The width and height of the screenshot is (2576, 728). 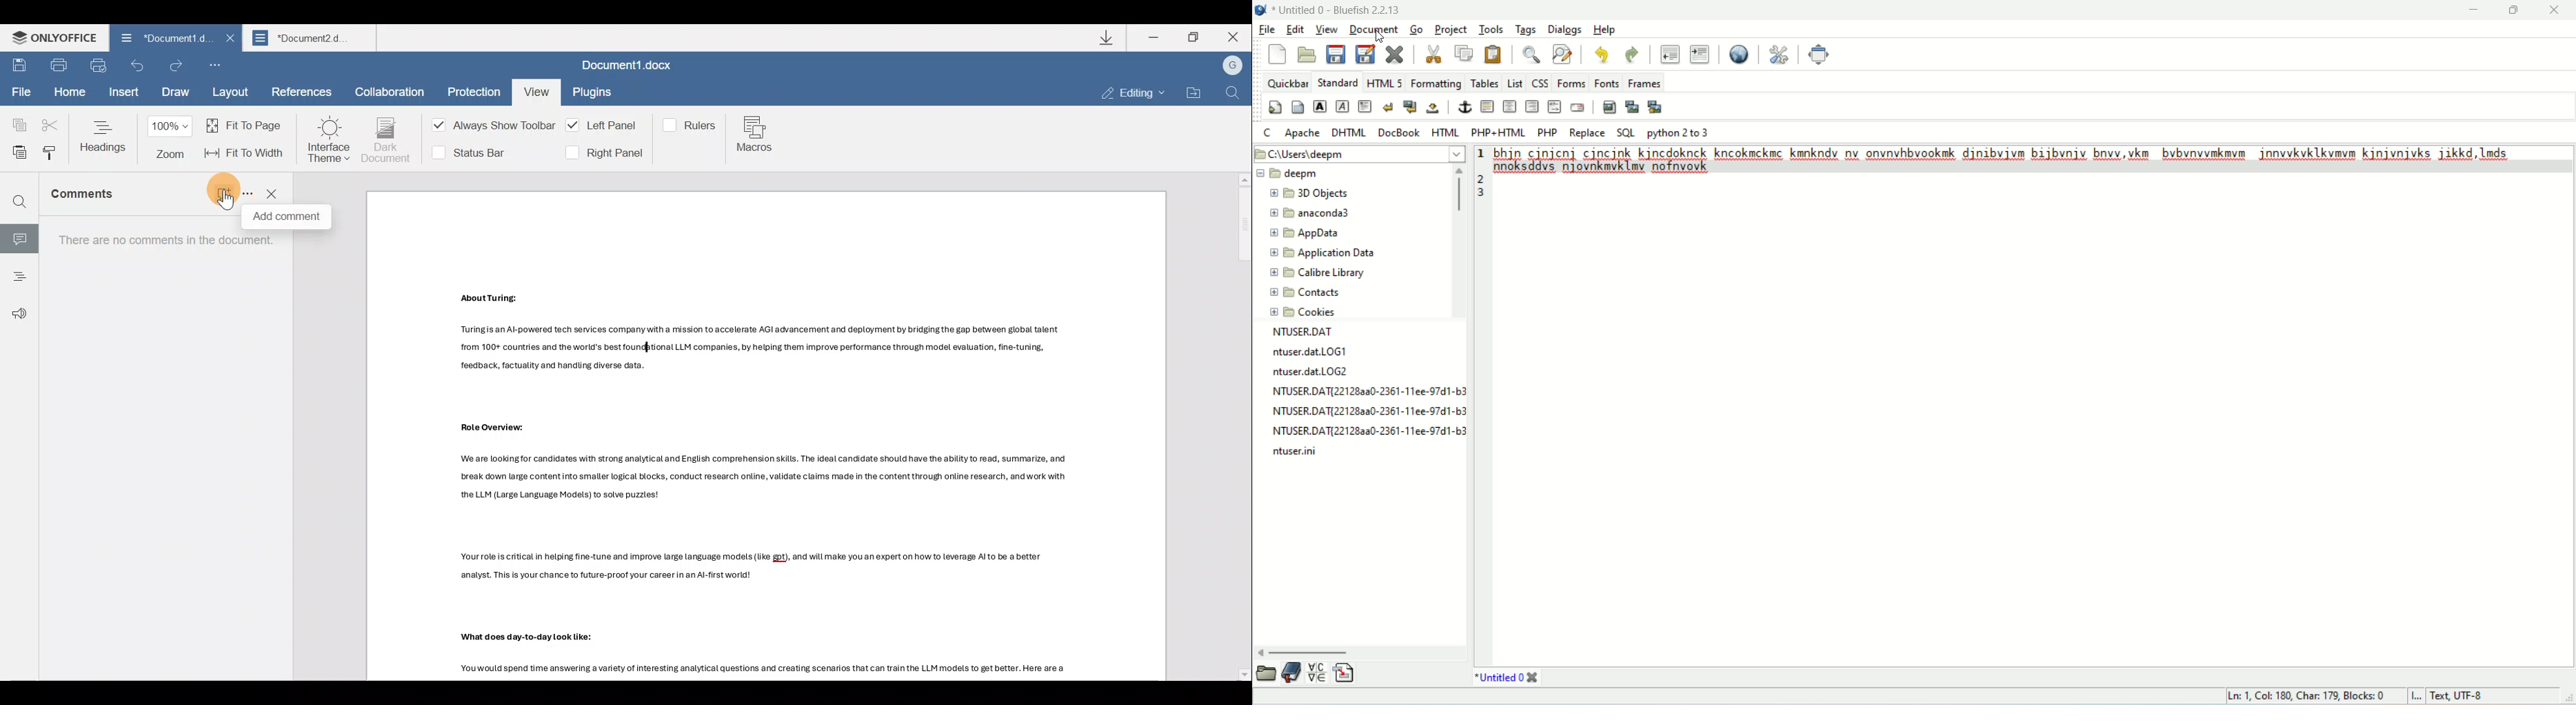 What do you see at coordinates (535, 89) in the screenshot?
I see `View` at bounding box center [535, 89].